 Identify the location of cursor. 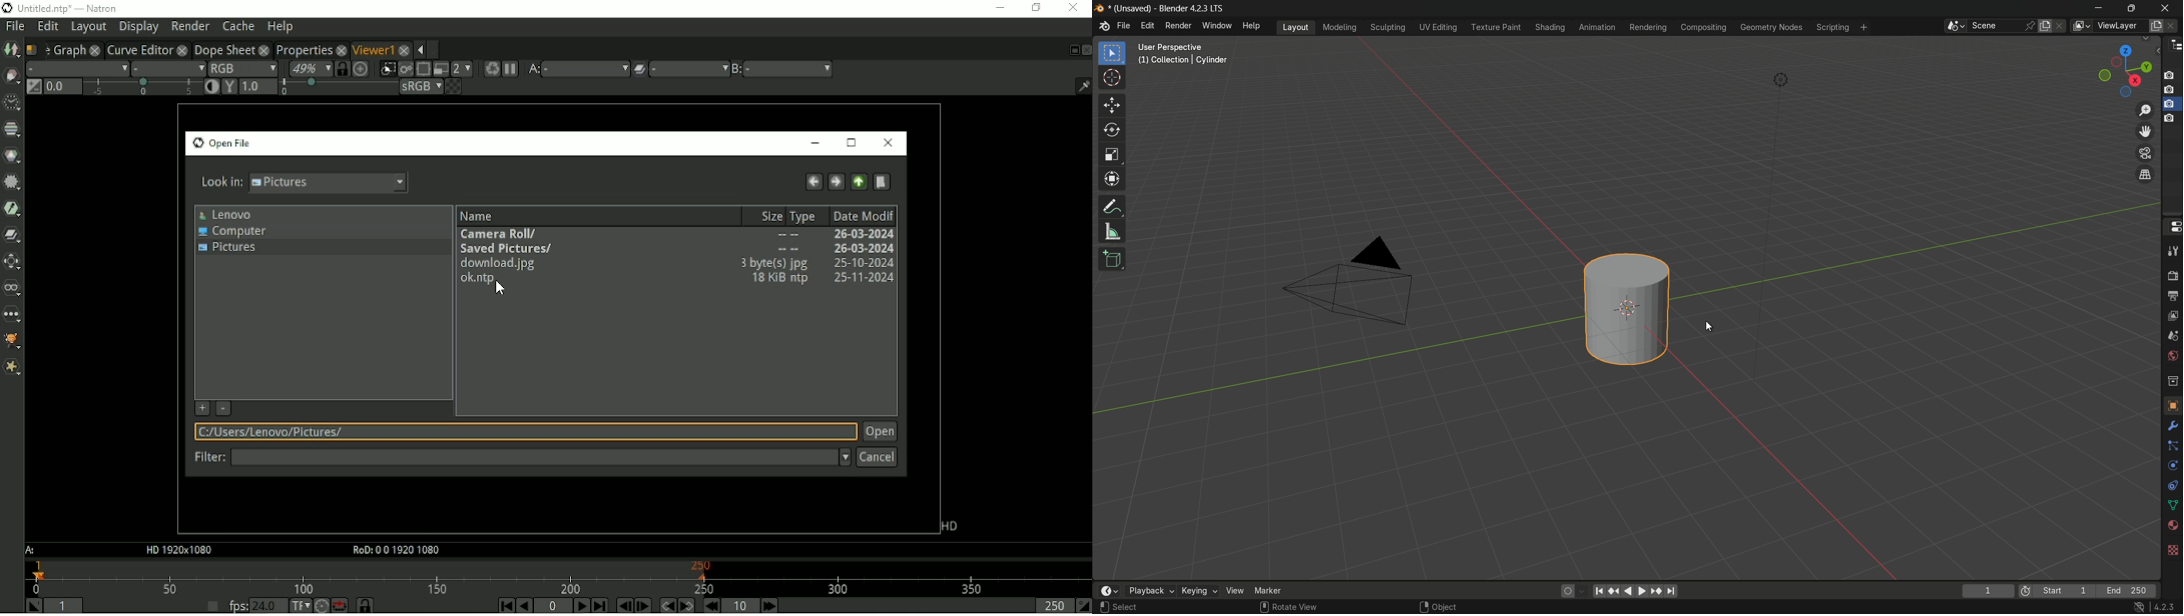
(1712, 327).